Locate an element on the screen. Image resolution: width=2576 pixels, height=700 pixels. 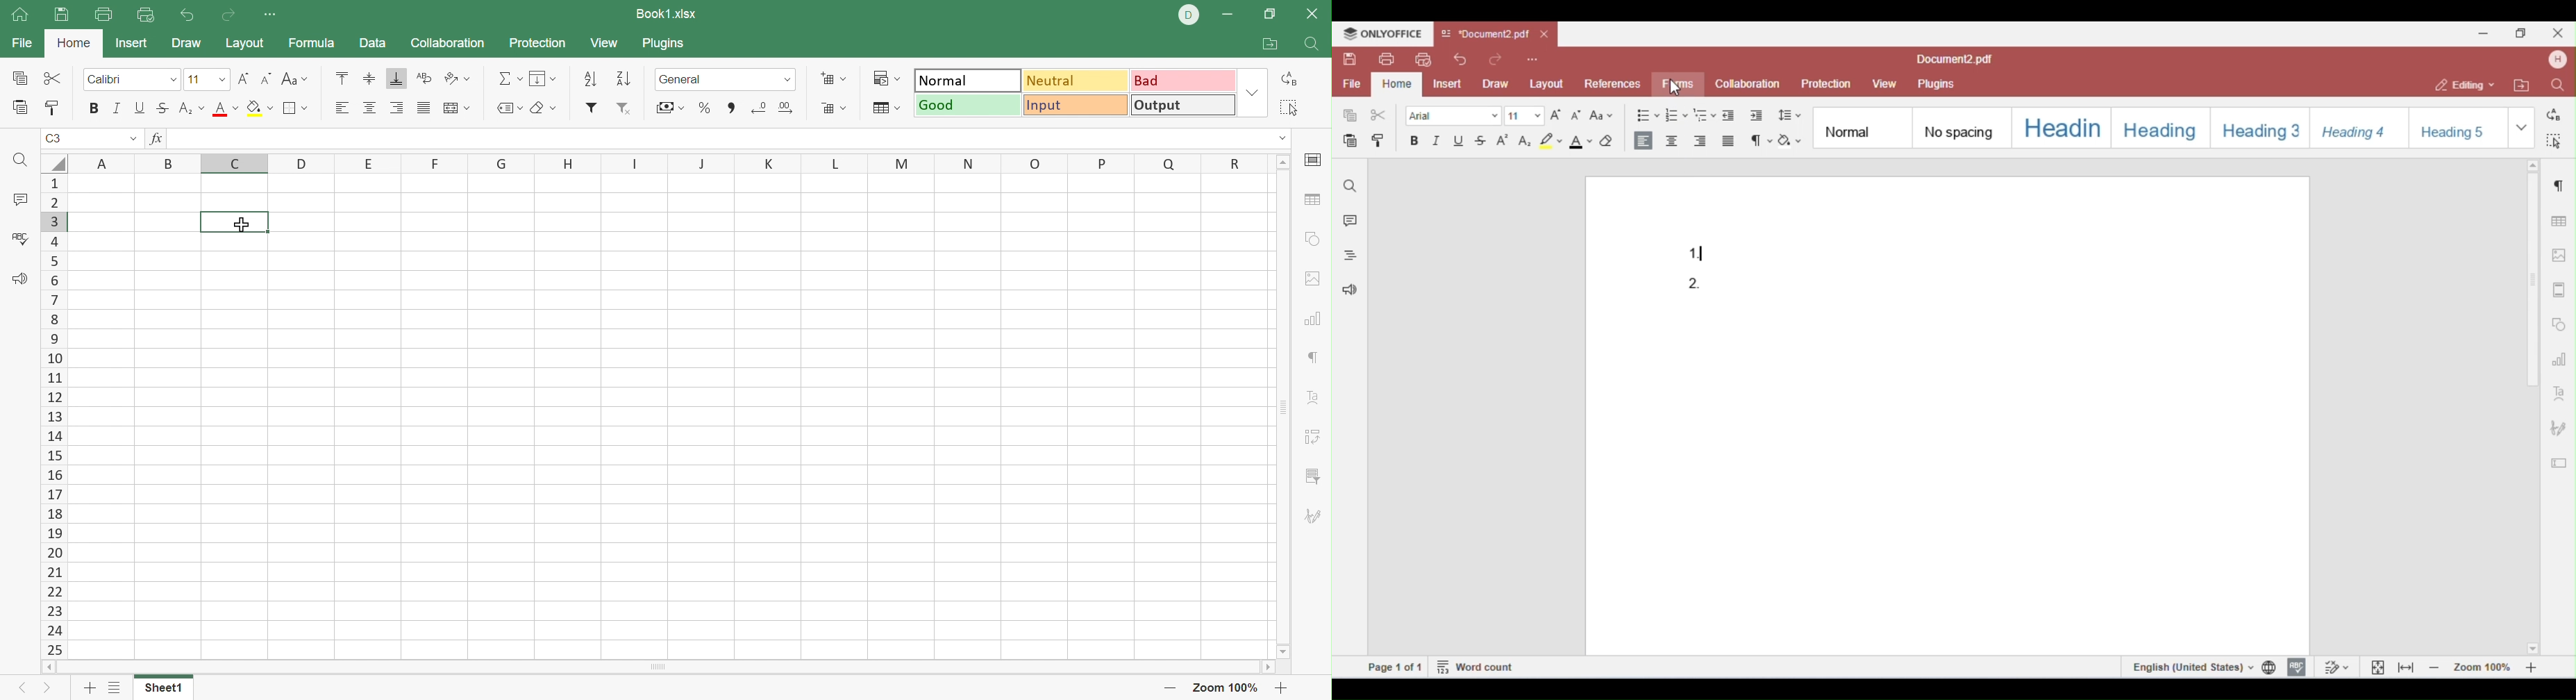
Cursor is located at coordinates (244, 226).